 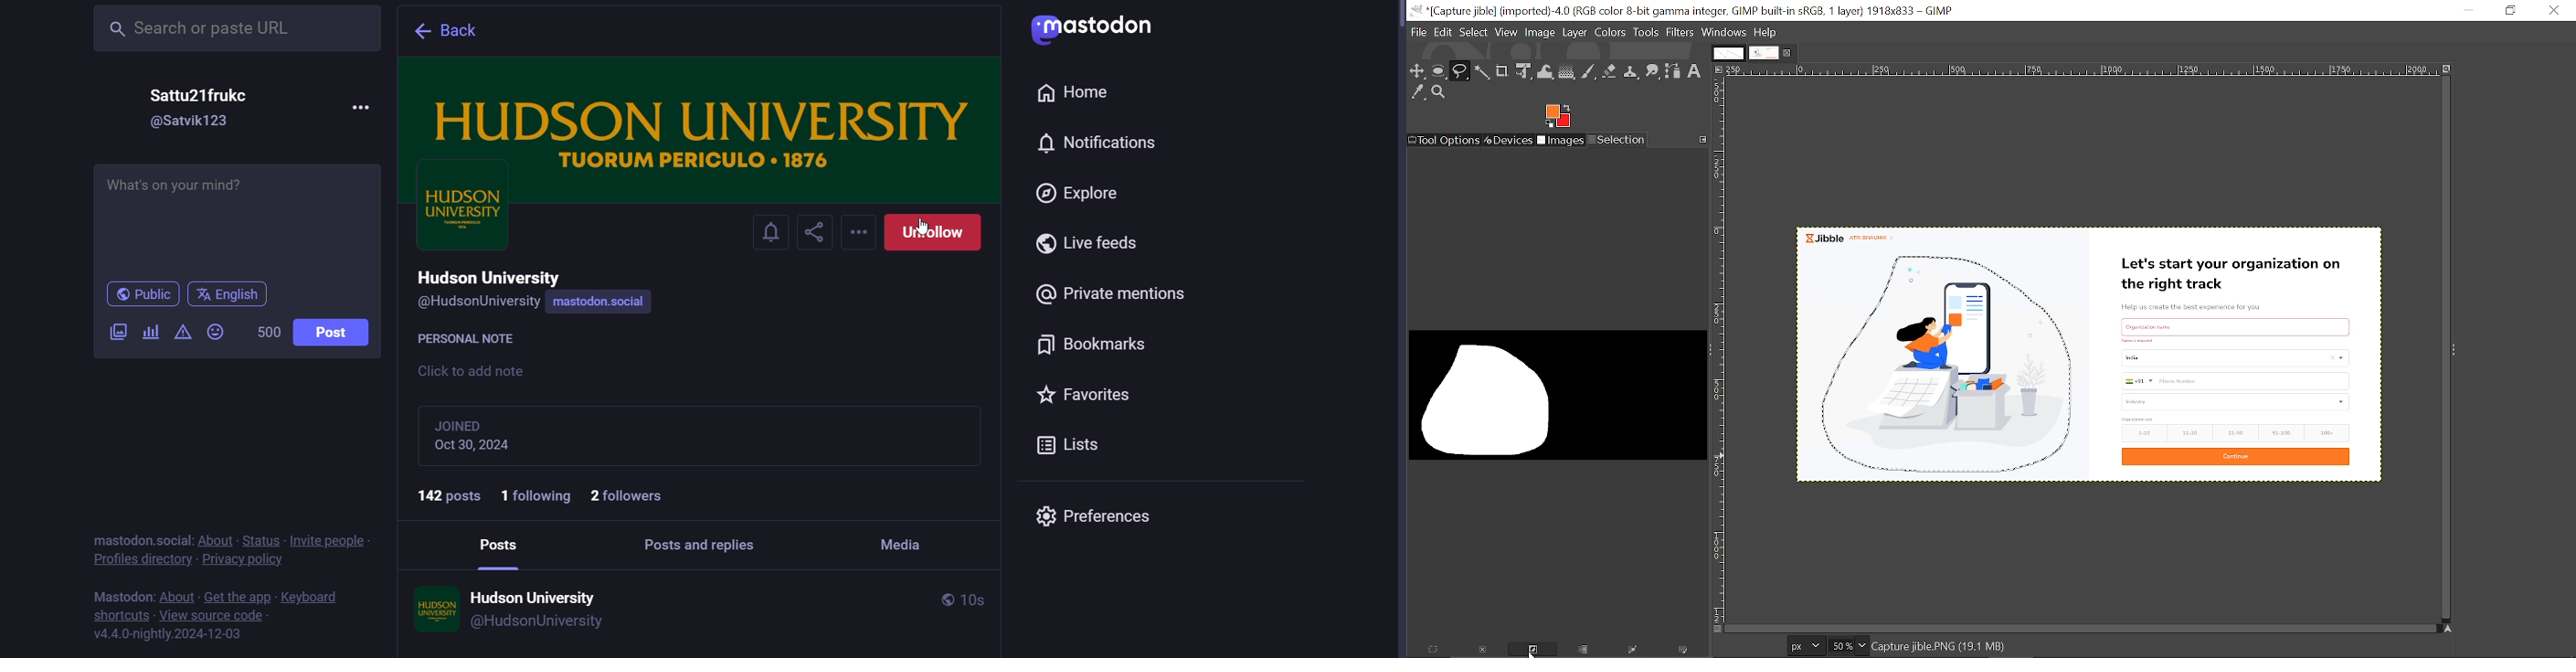 I want to click on notification, so click(x=769, y=232).